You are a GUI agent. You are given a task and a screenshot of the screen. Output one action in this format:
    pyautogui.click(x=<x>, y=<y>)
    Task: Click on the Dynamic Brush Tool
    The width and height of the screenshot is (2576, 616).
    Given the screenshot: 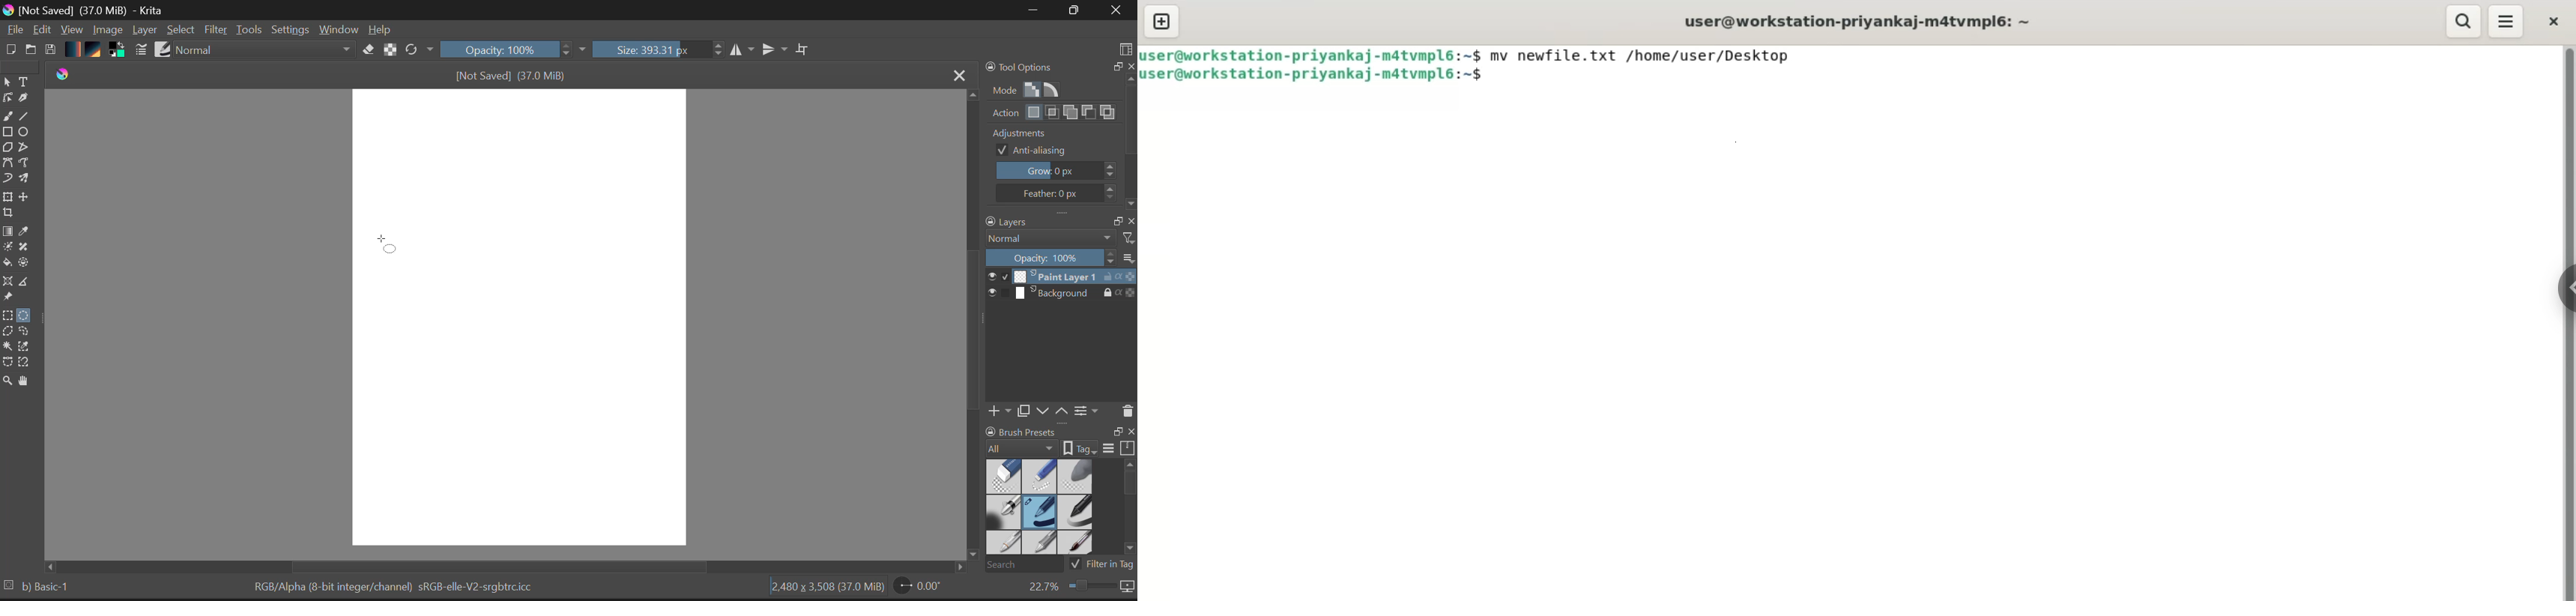 What is the action you would take?
    pyautogui.click(x=7, y=178)
    